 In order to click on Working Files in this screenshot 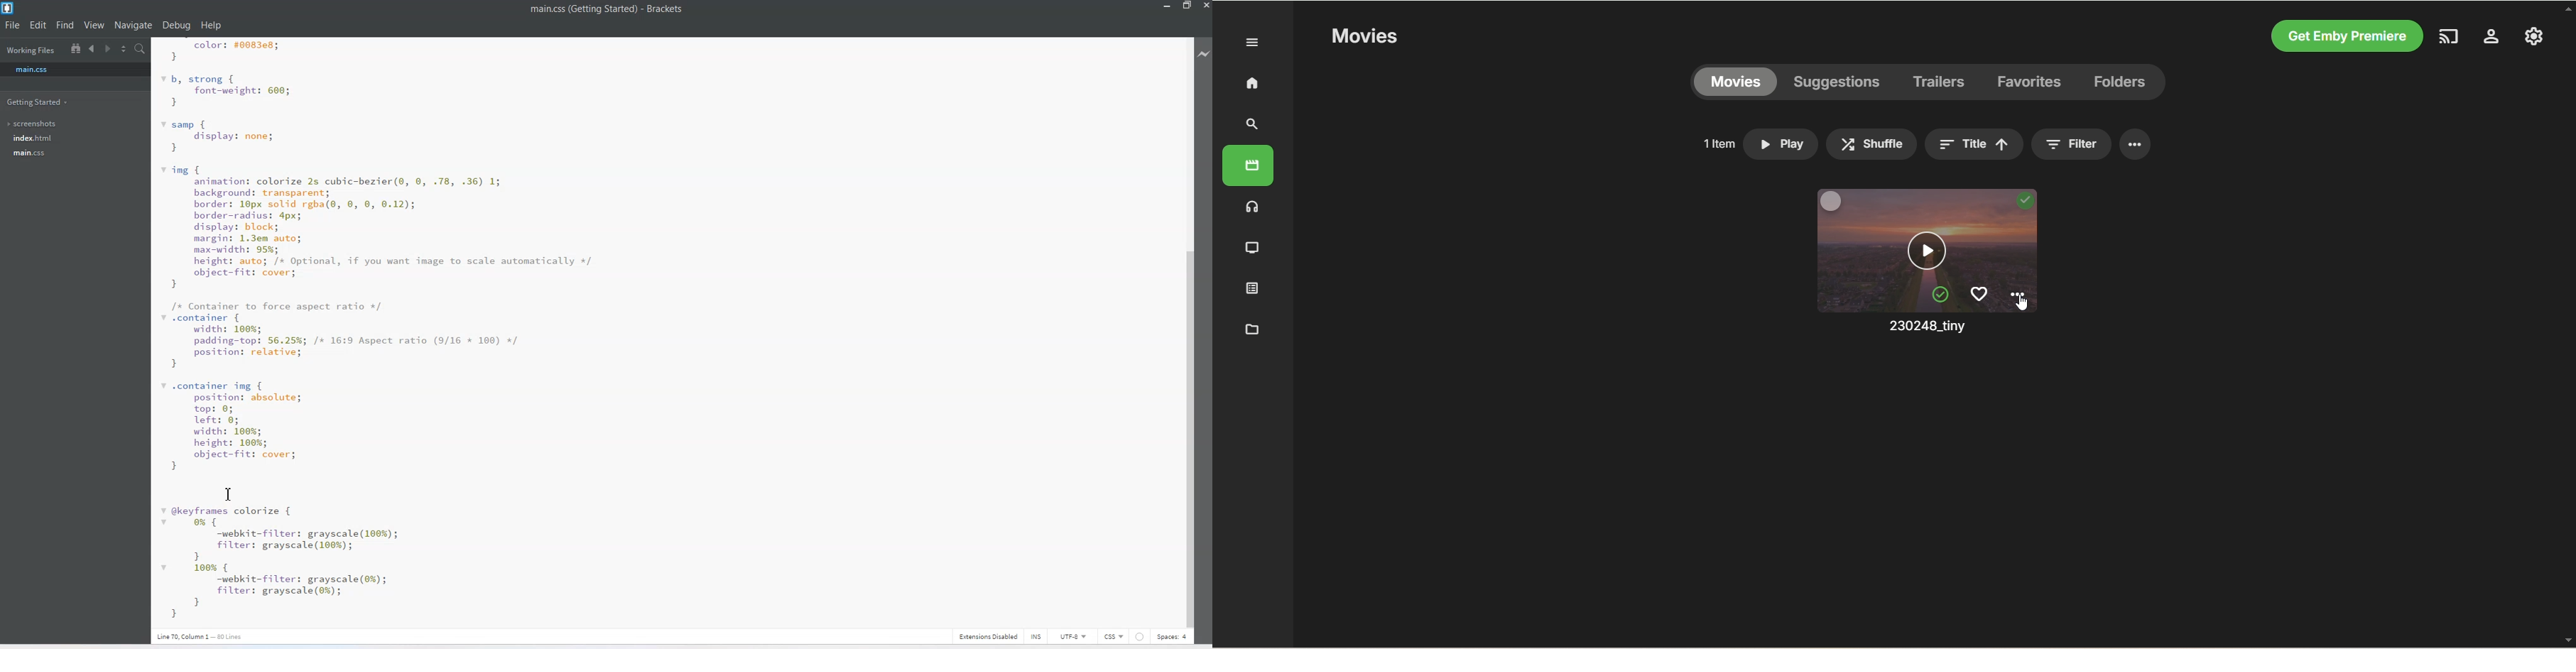, I will do `click(30, 51)`.